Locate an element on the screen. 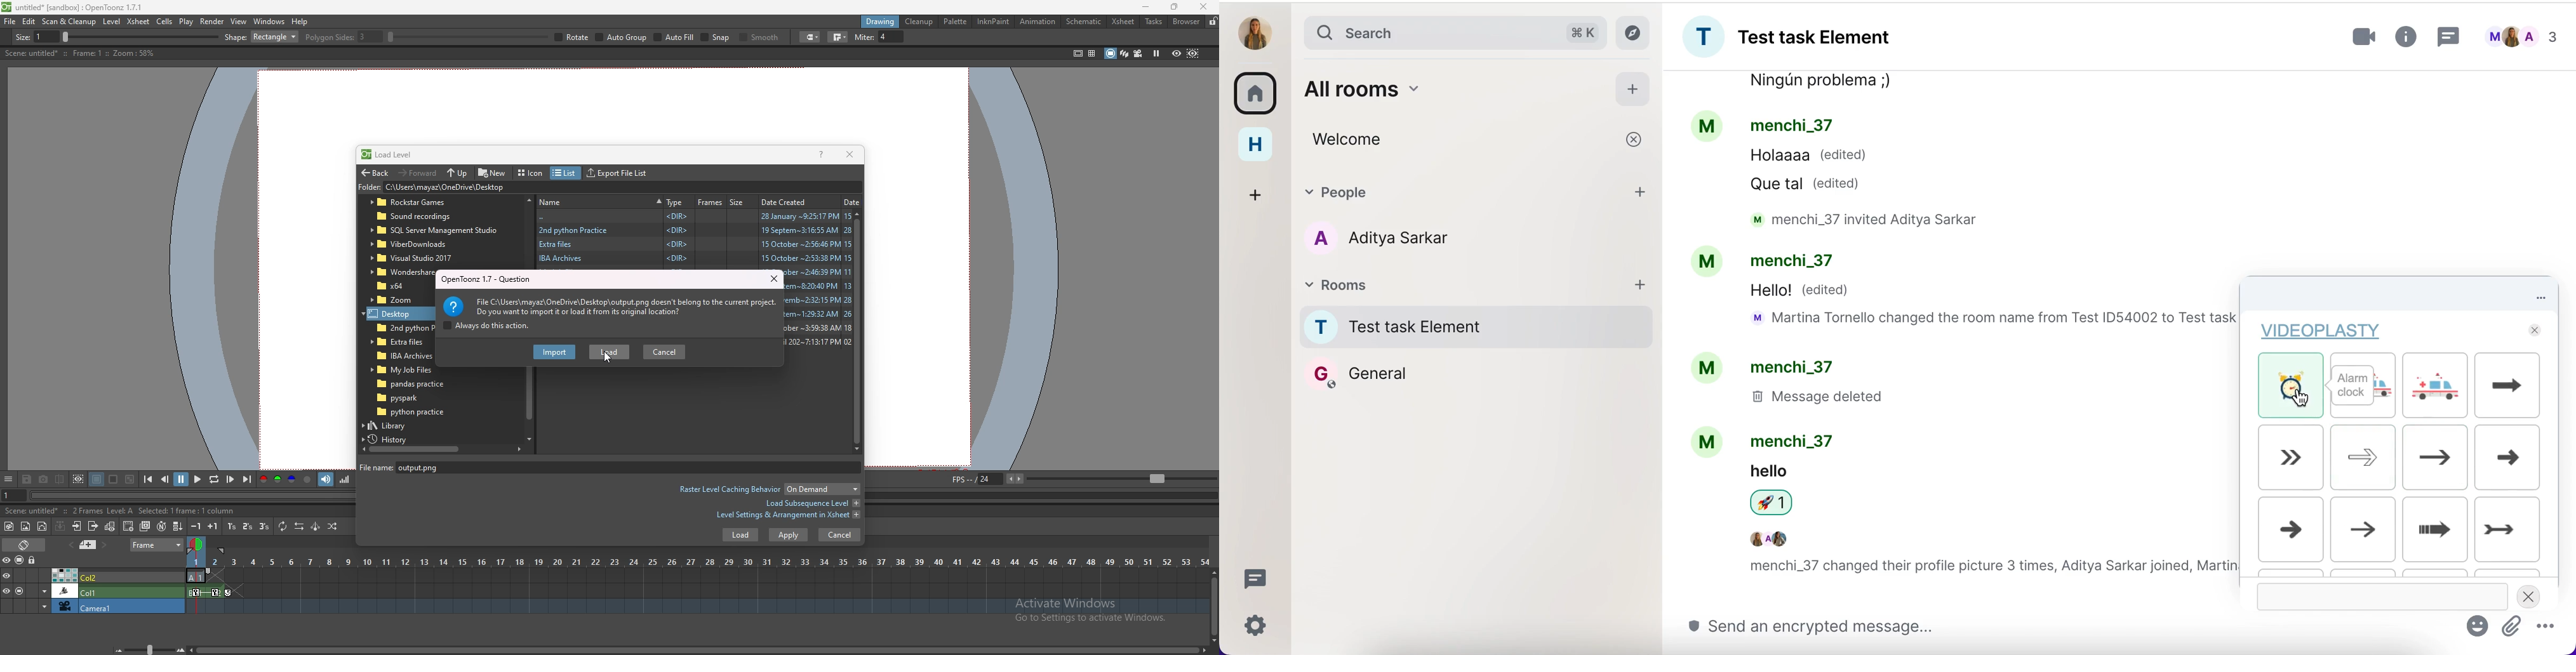 The image size is (2576, 672). threads  is located at coordinates (2449, 34).